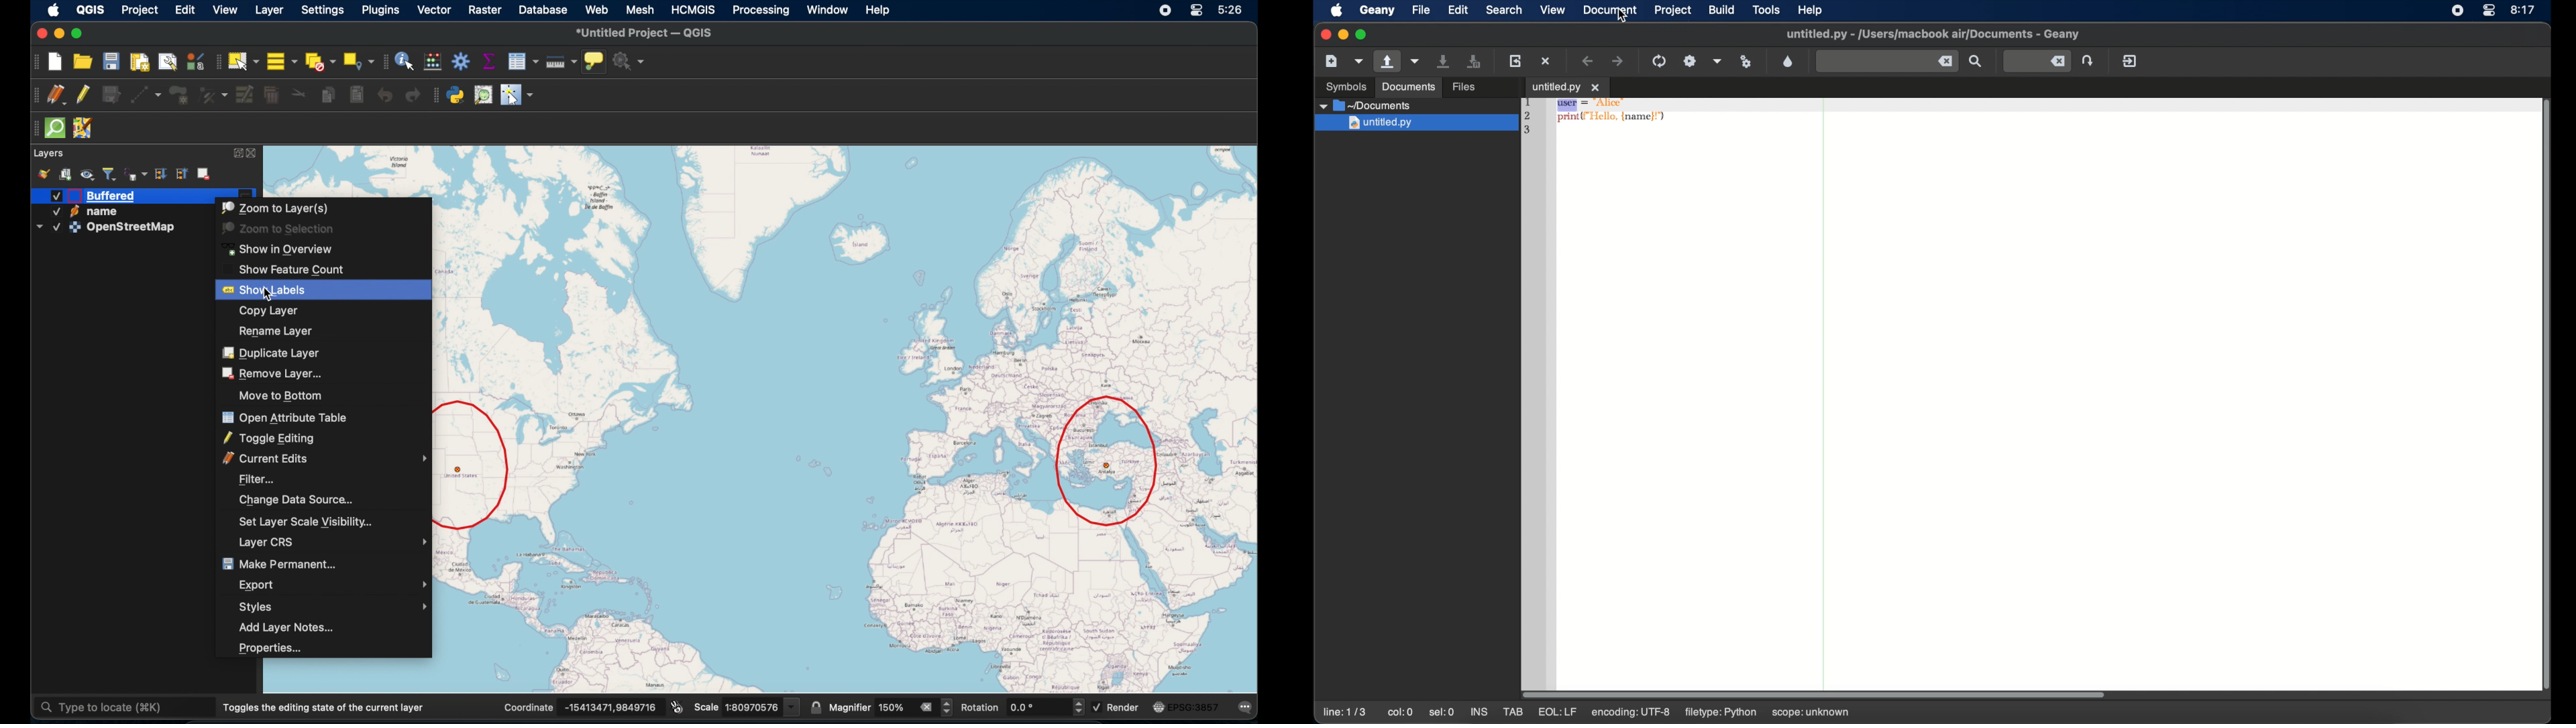 The image size is (2576, 728). What do you see at coordinates (54, 61) in the screenshot?
I see `new project` at bounding box center [54, 61].